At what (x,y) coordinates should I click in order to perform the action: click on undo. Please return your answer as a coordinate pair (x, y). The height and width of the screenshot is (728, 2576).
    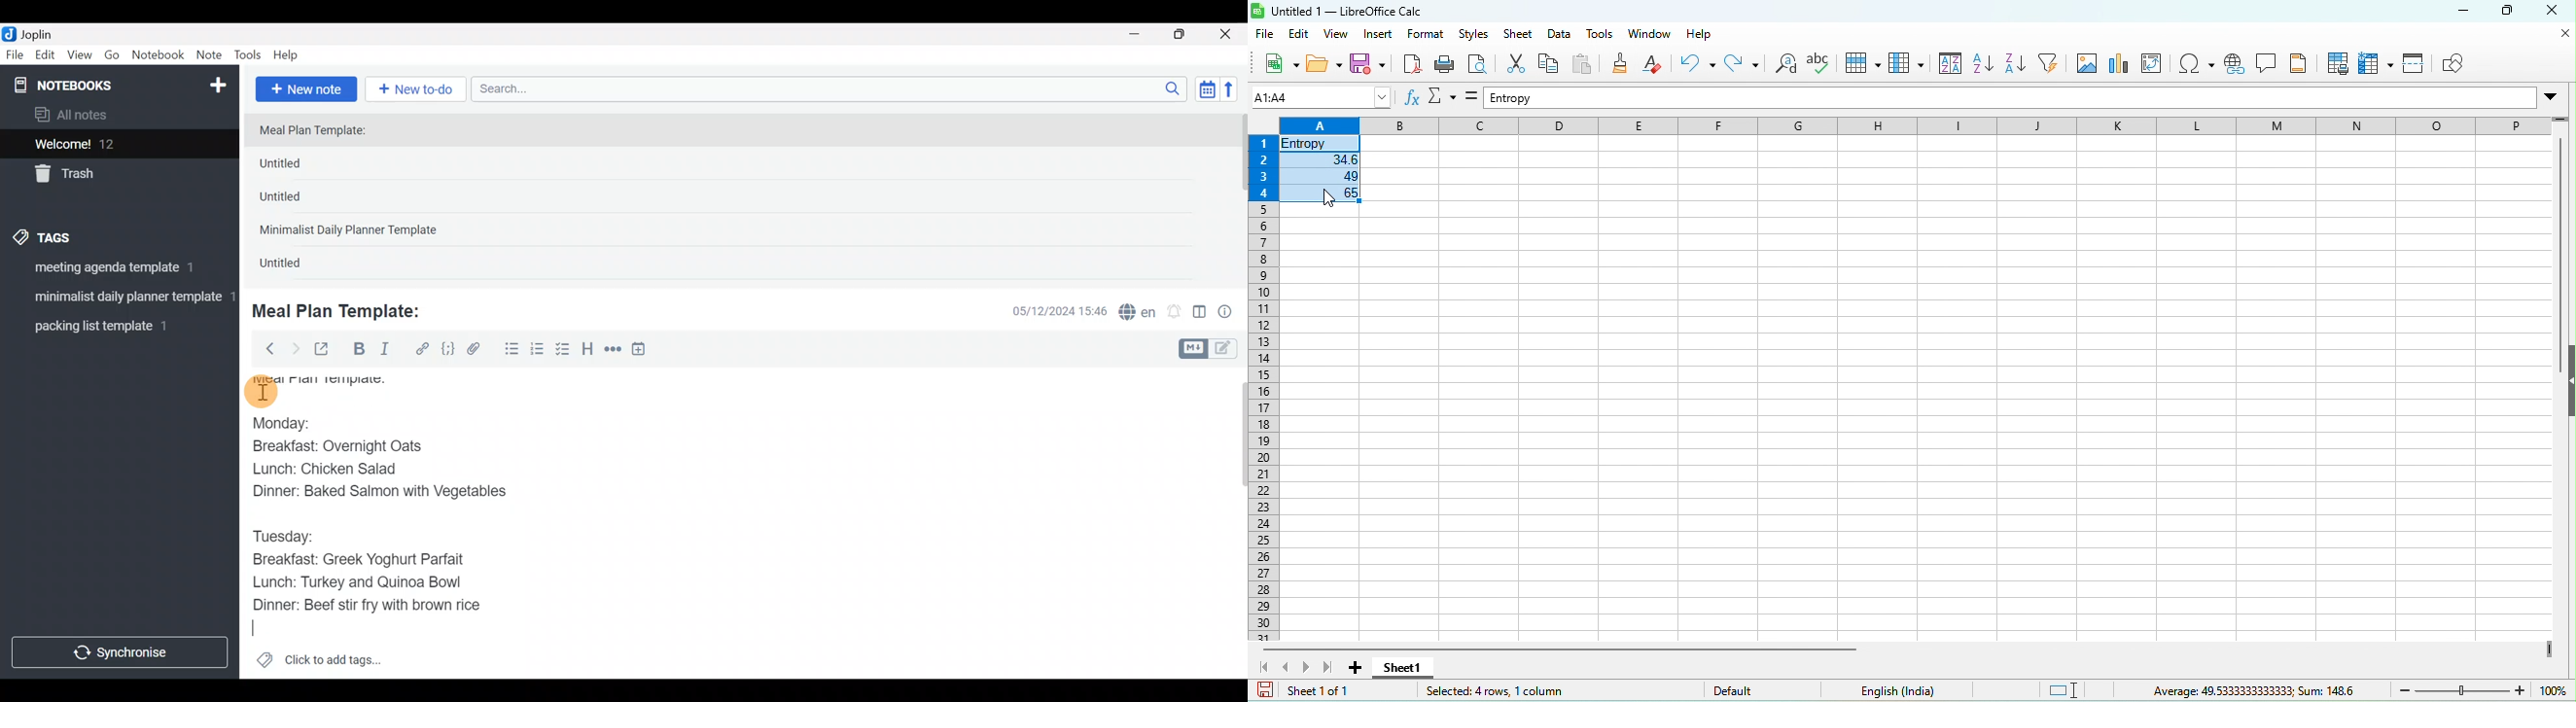
    Looking at the image, I should click on (1696, 68).